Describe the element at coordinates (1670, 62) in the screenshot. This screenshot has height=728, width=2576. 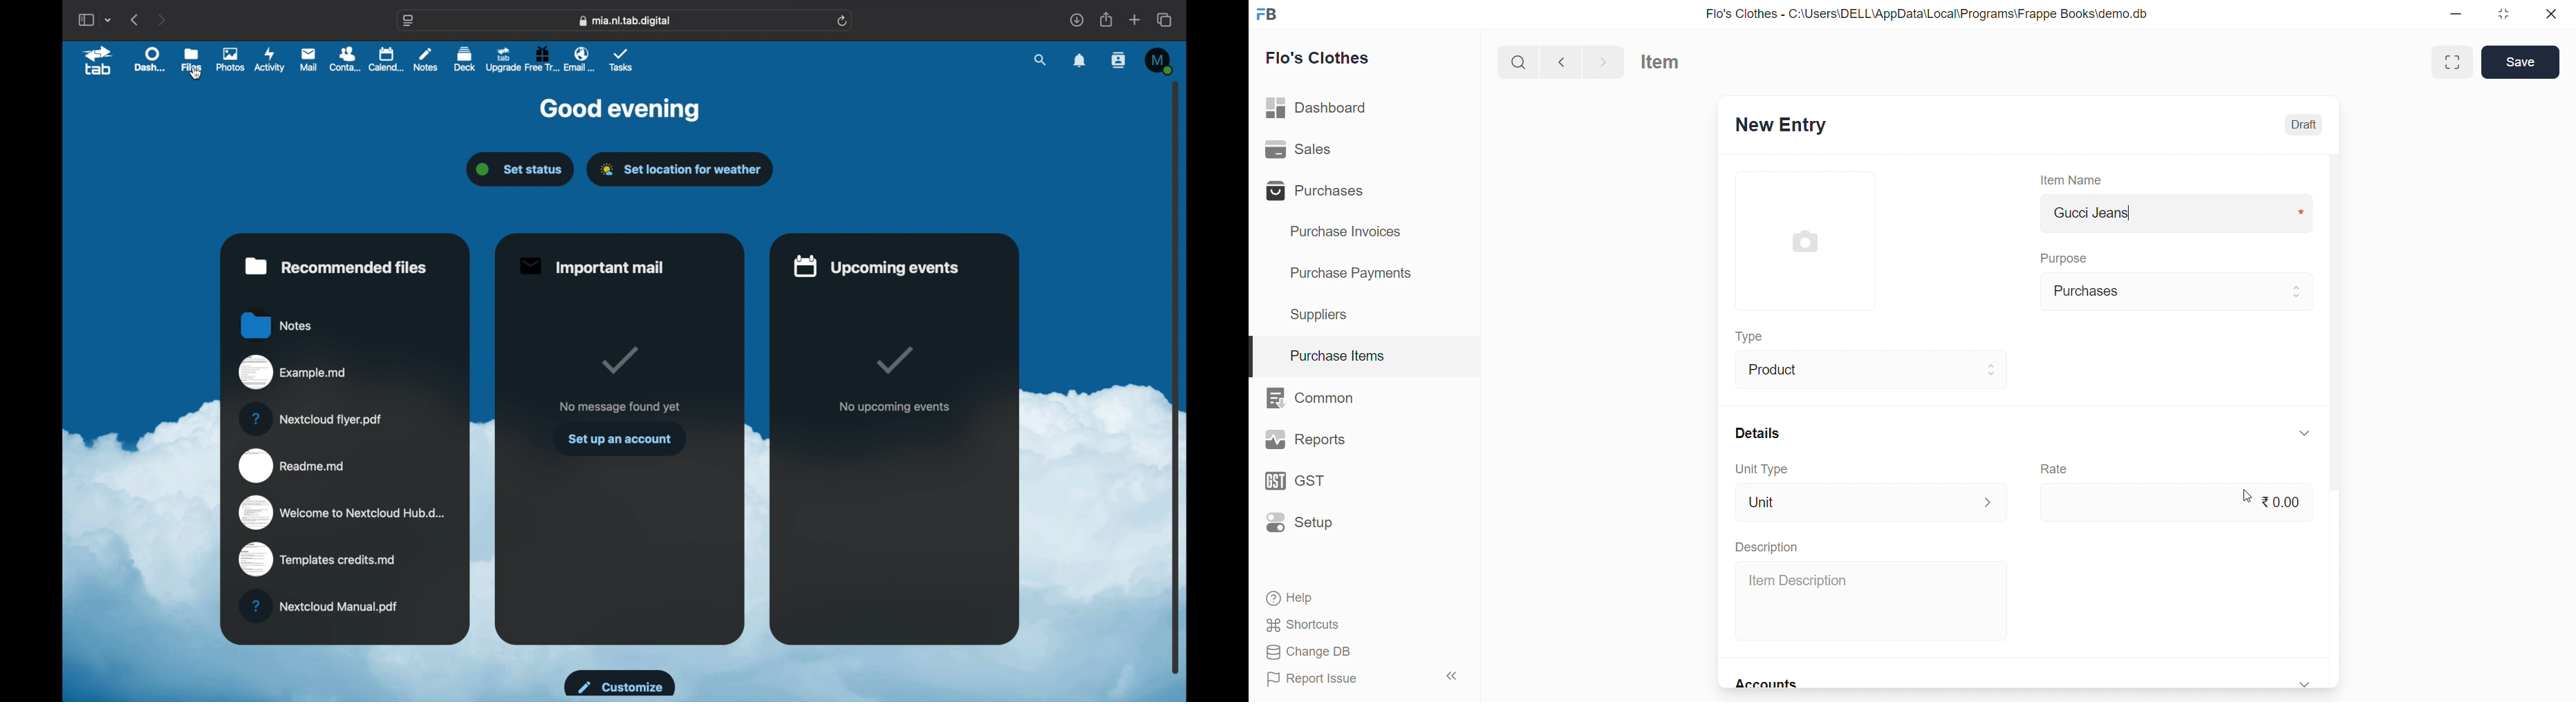
I see `Item` at that location.